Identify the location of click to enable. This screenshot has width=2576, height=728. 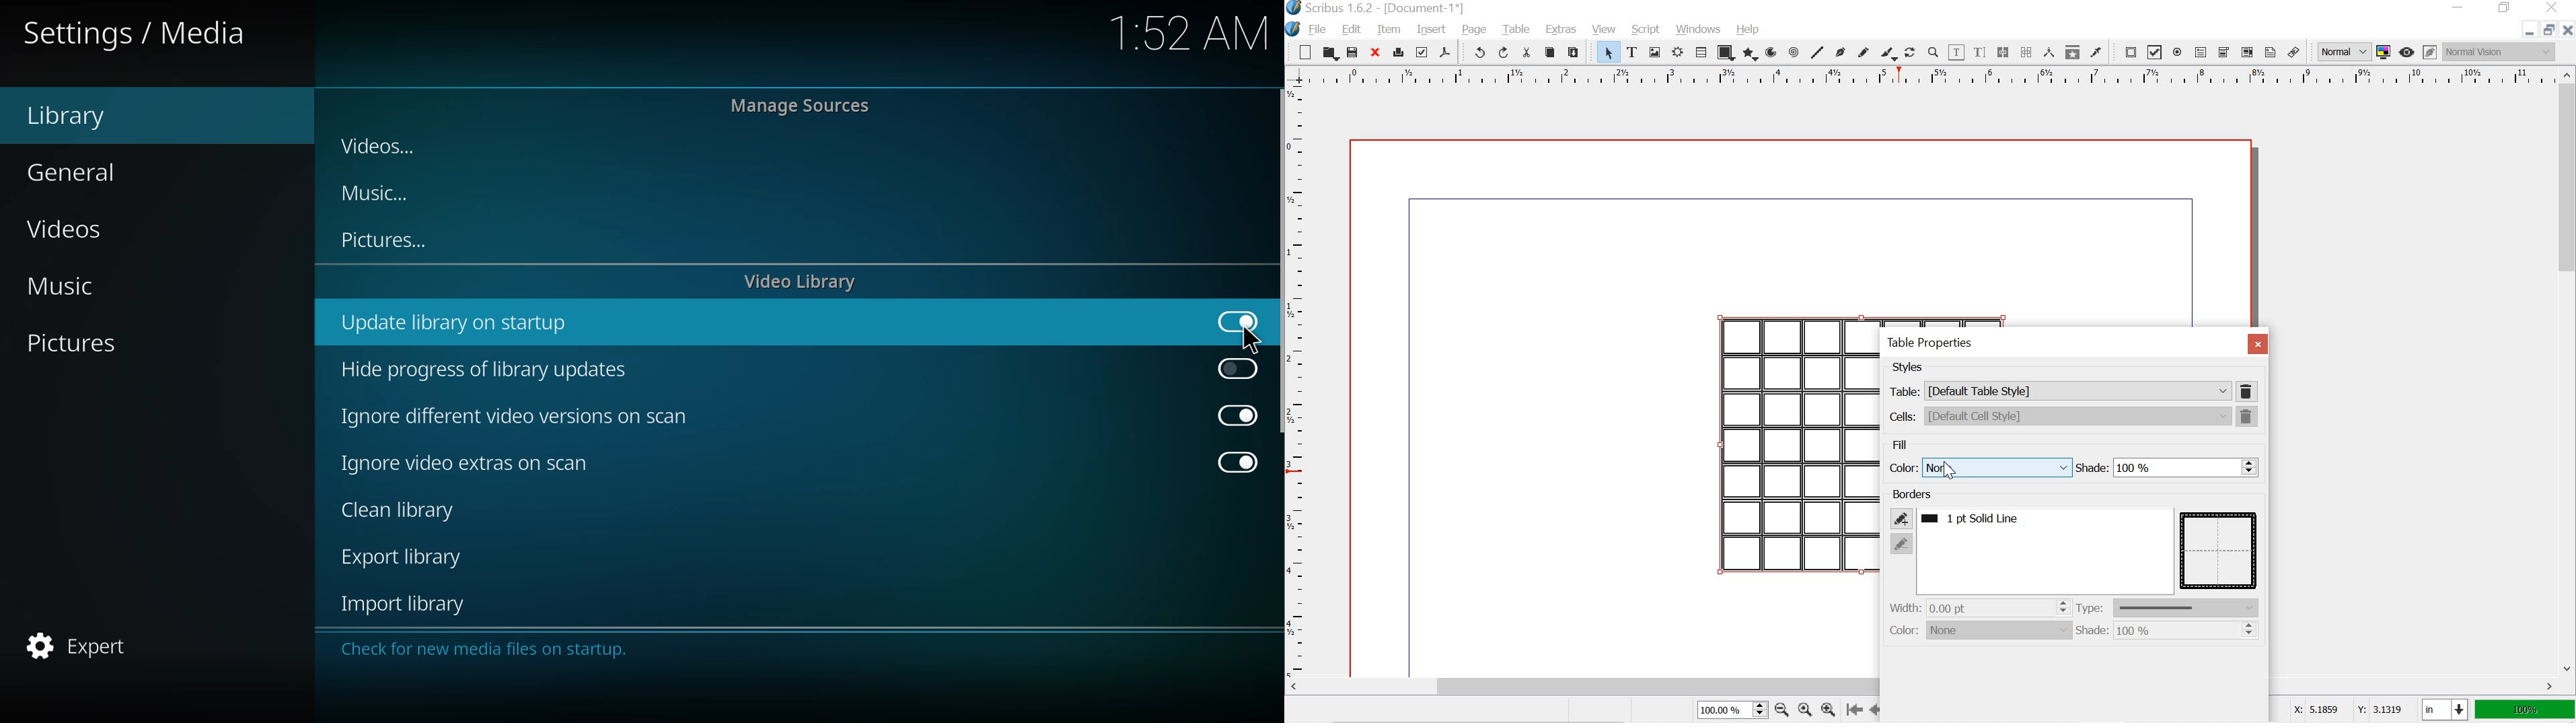
(1235, 368).